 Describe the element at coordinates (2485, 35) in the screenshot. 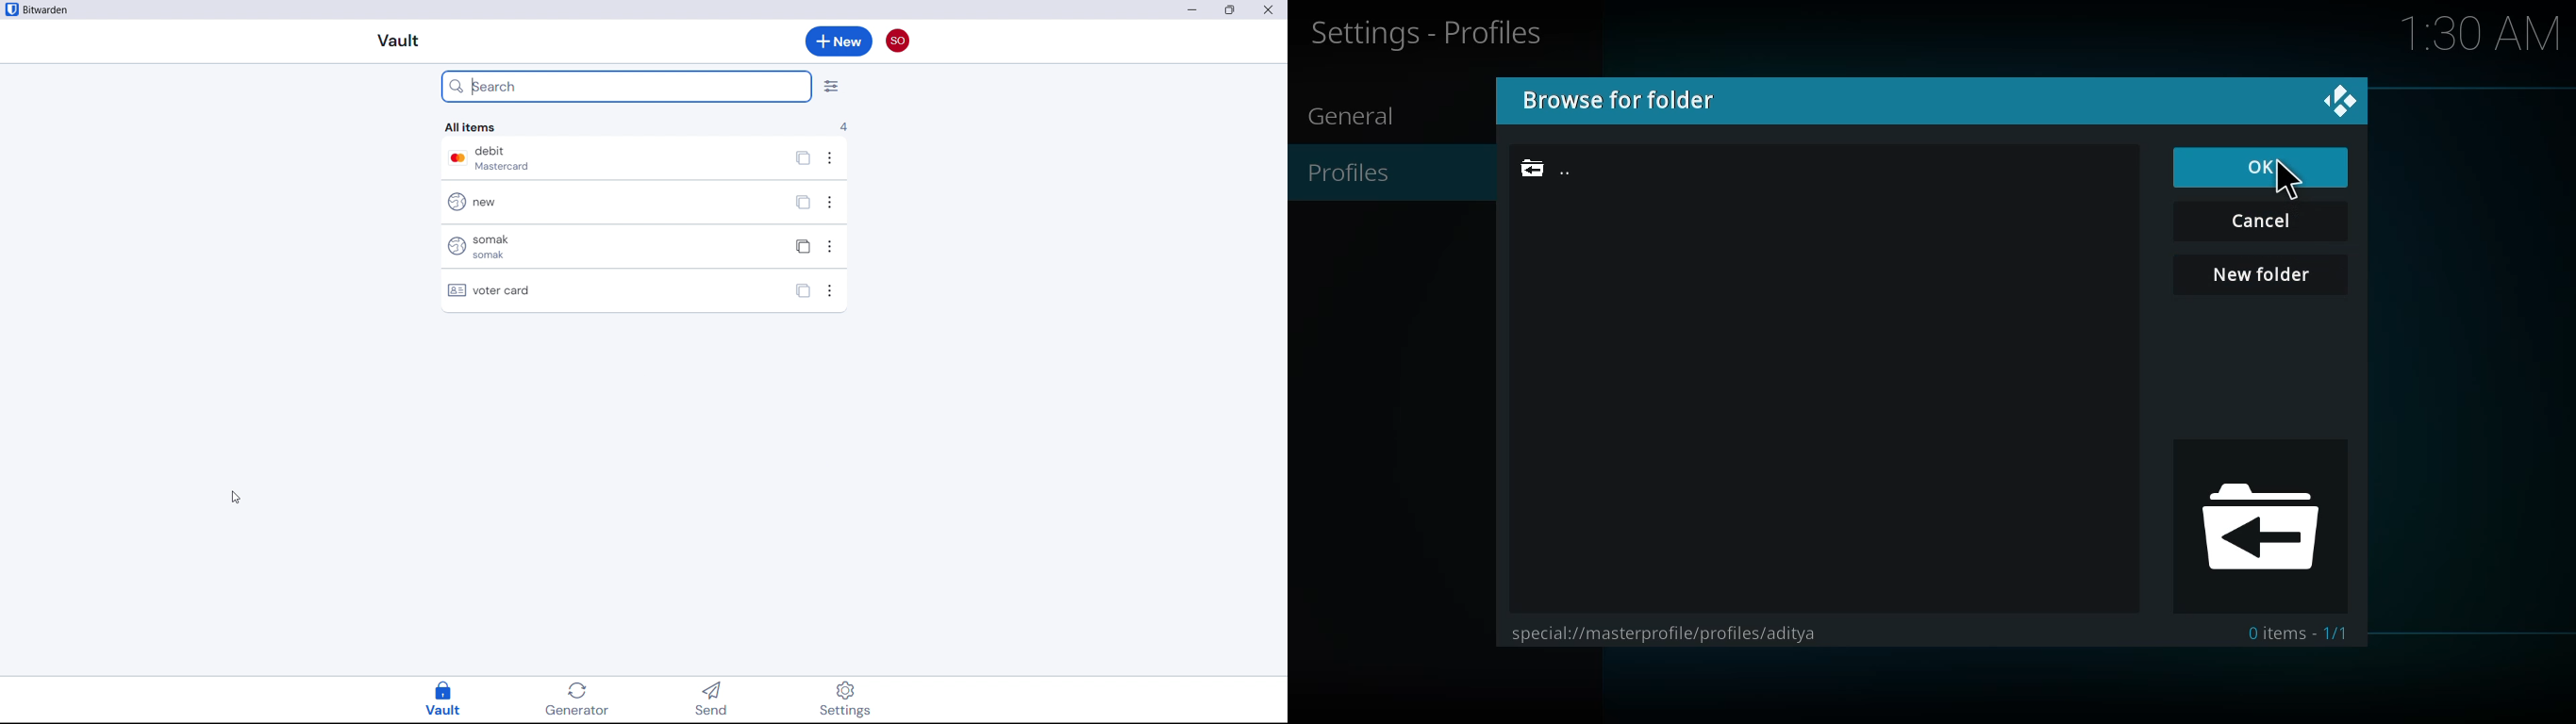

I see `time` at that location.